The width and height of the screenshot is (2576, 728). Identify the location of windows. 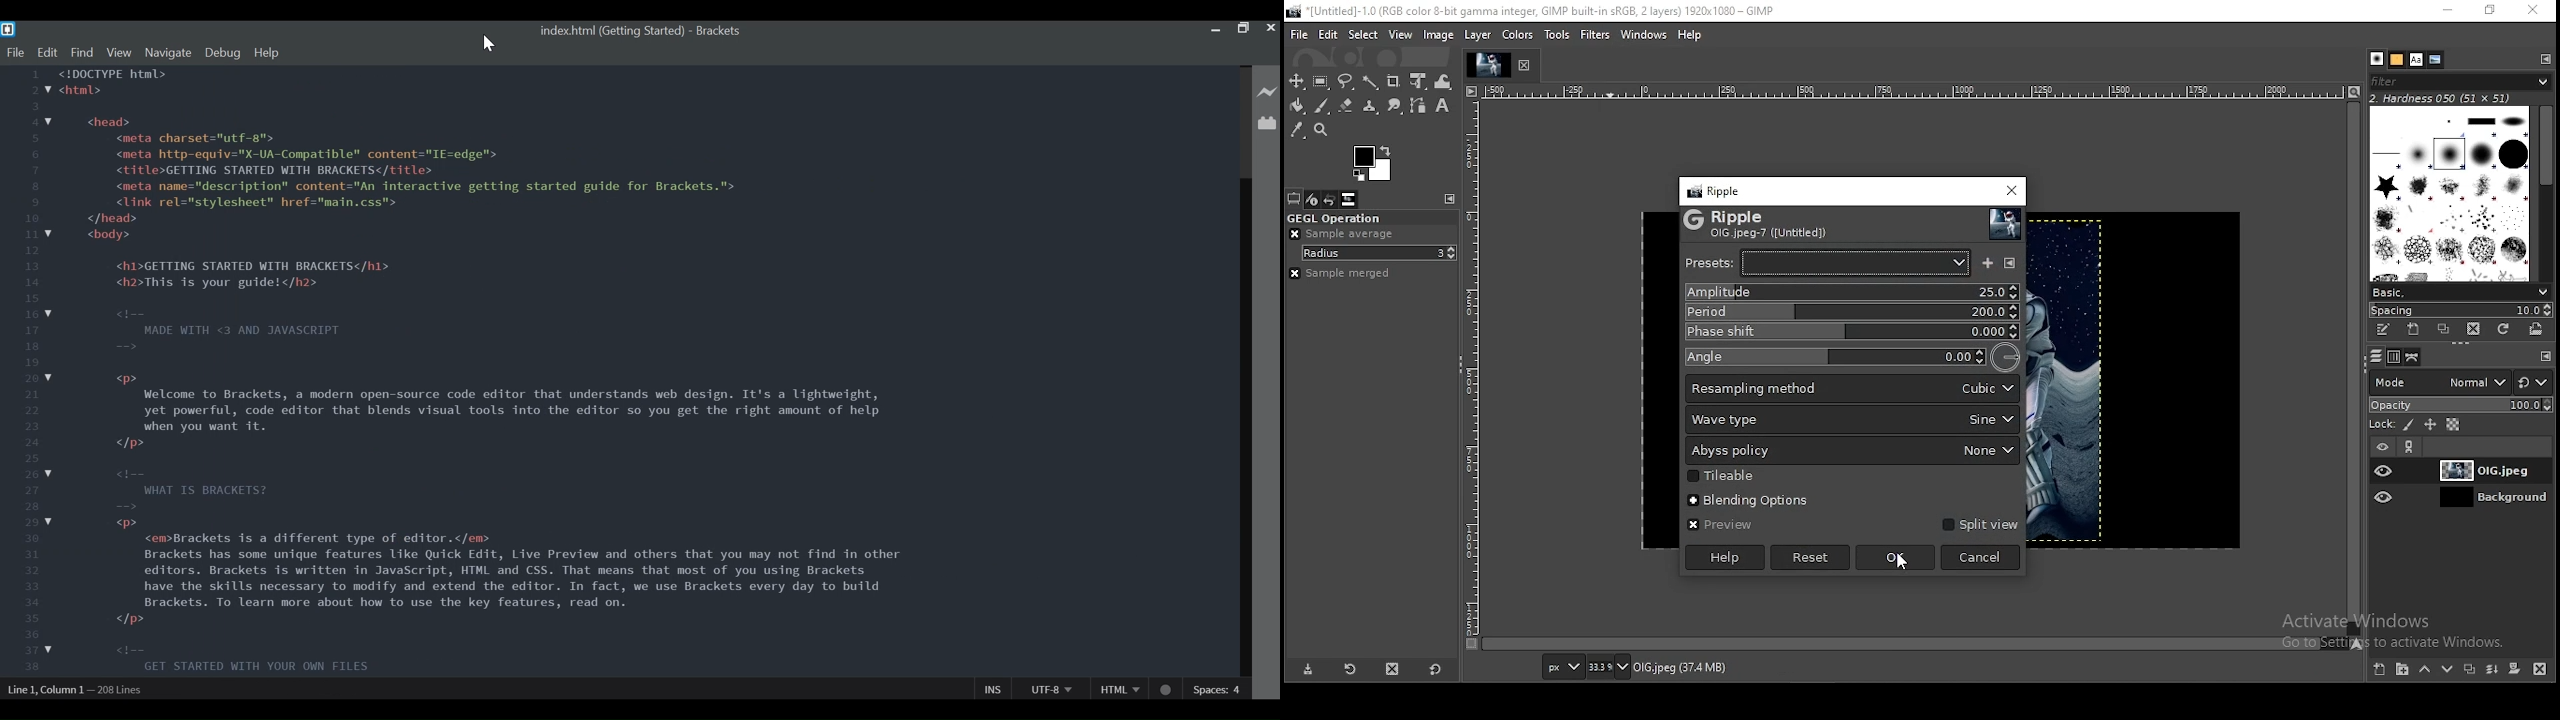
(1643, 35).